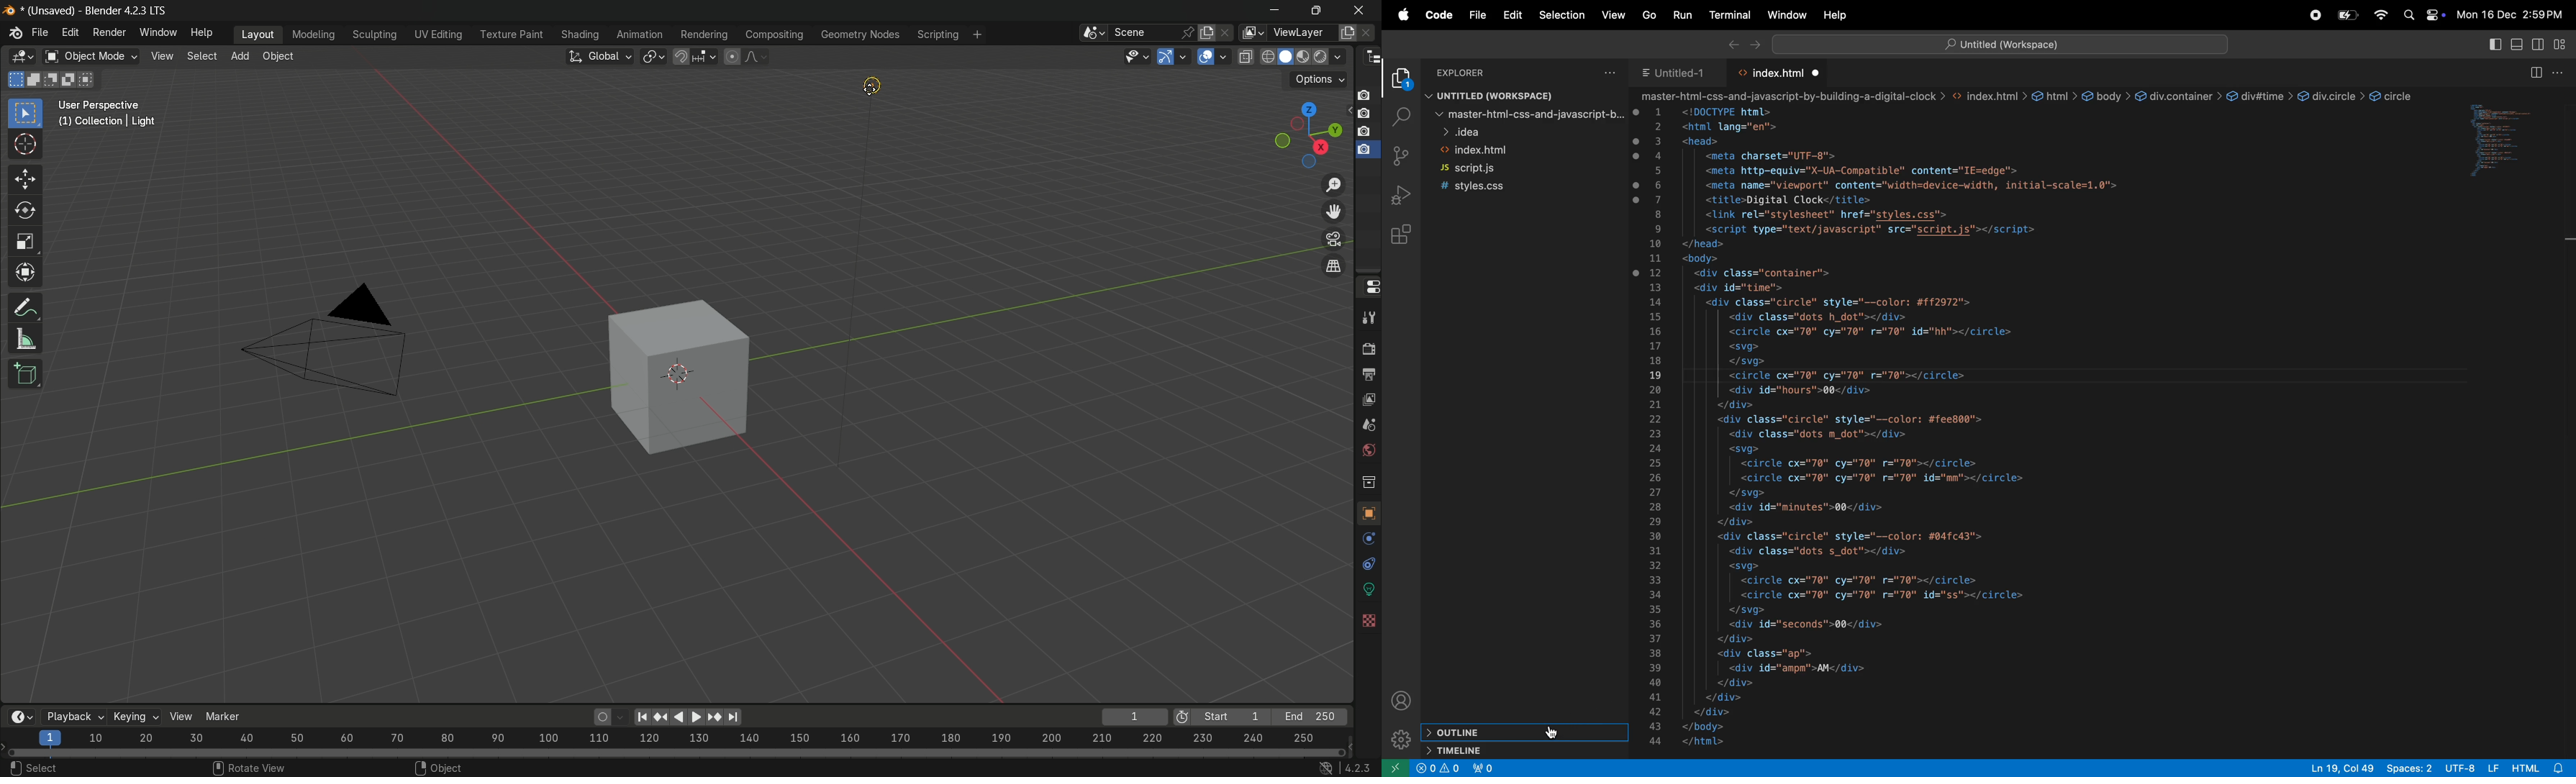 The height and width of the screenshot is (784, 2576). Describe the element at coordinates (1399, 234) in the screenshot. I see `extensions` at that location.